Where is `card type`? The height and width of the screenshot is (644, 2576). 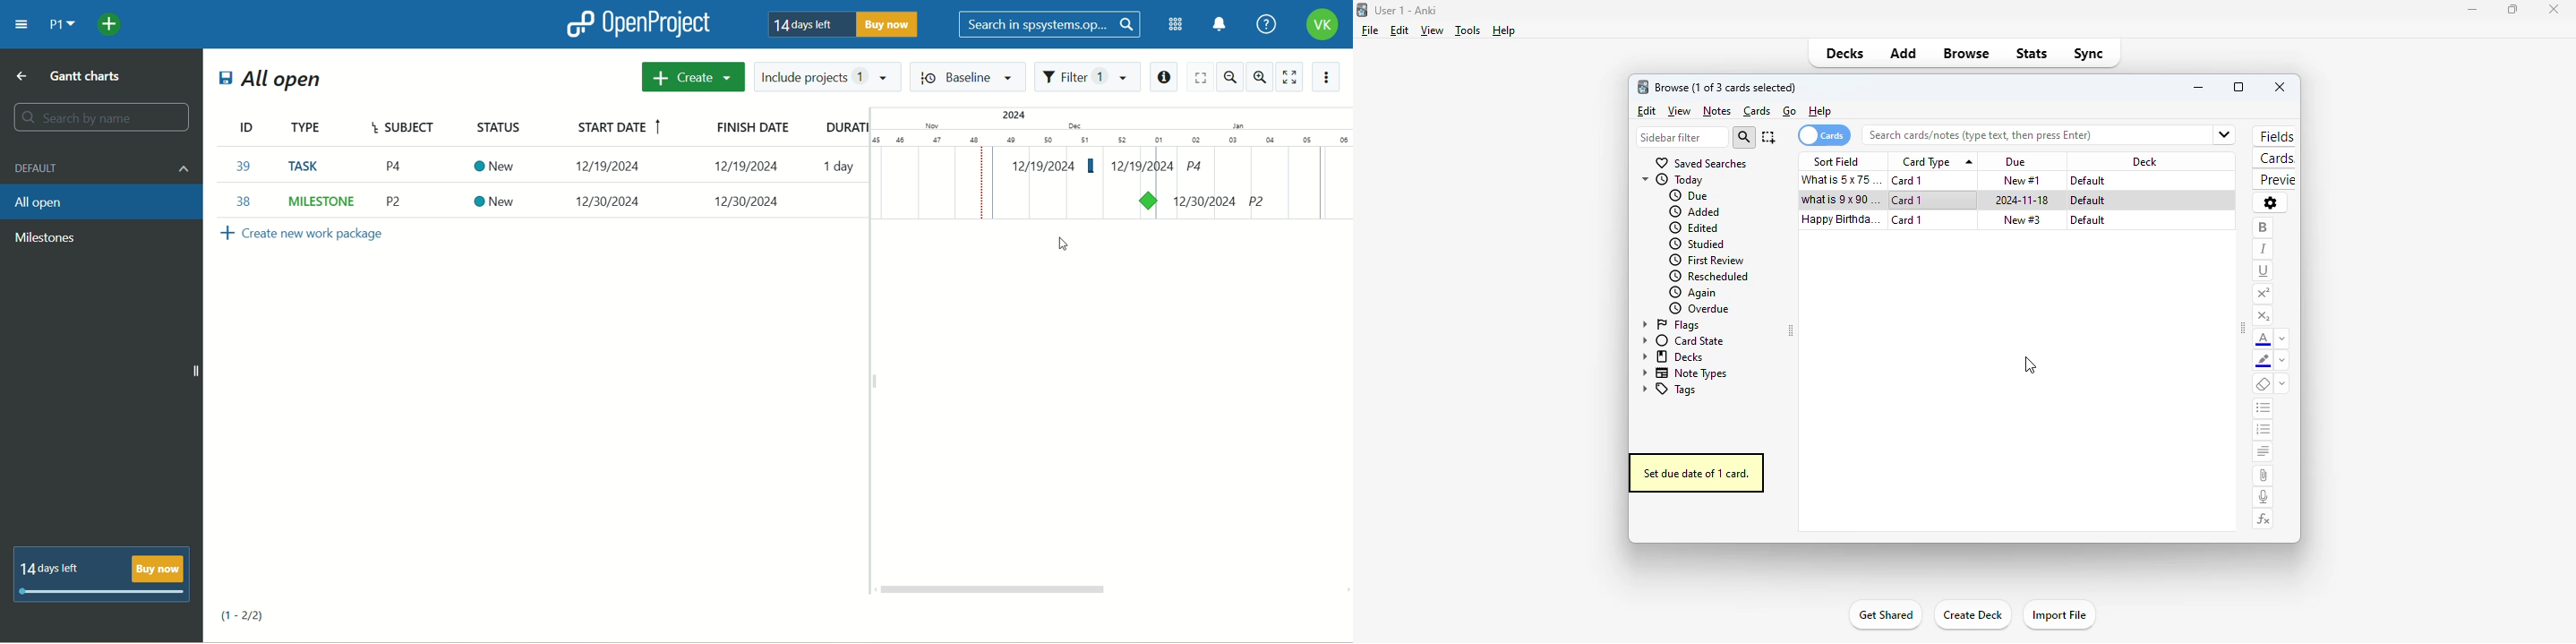
card type is located at coordinates (1936, 161).